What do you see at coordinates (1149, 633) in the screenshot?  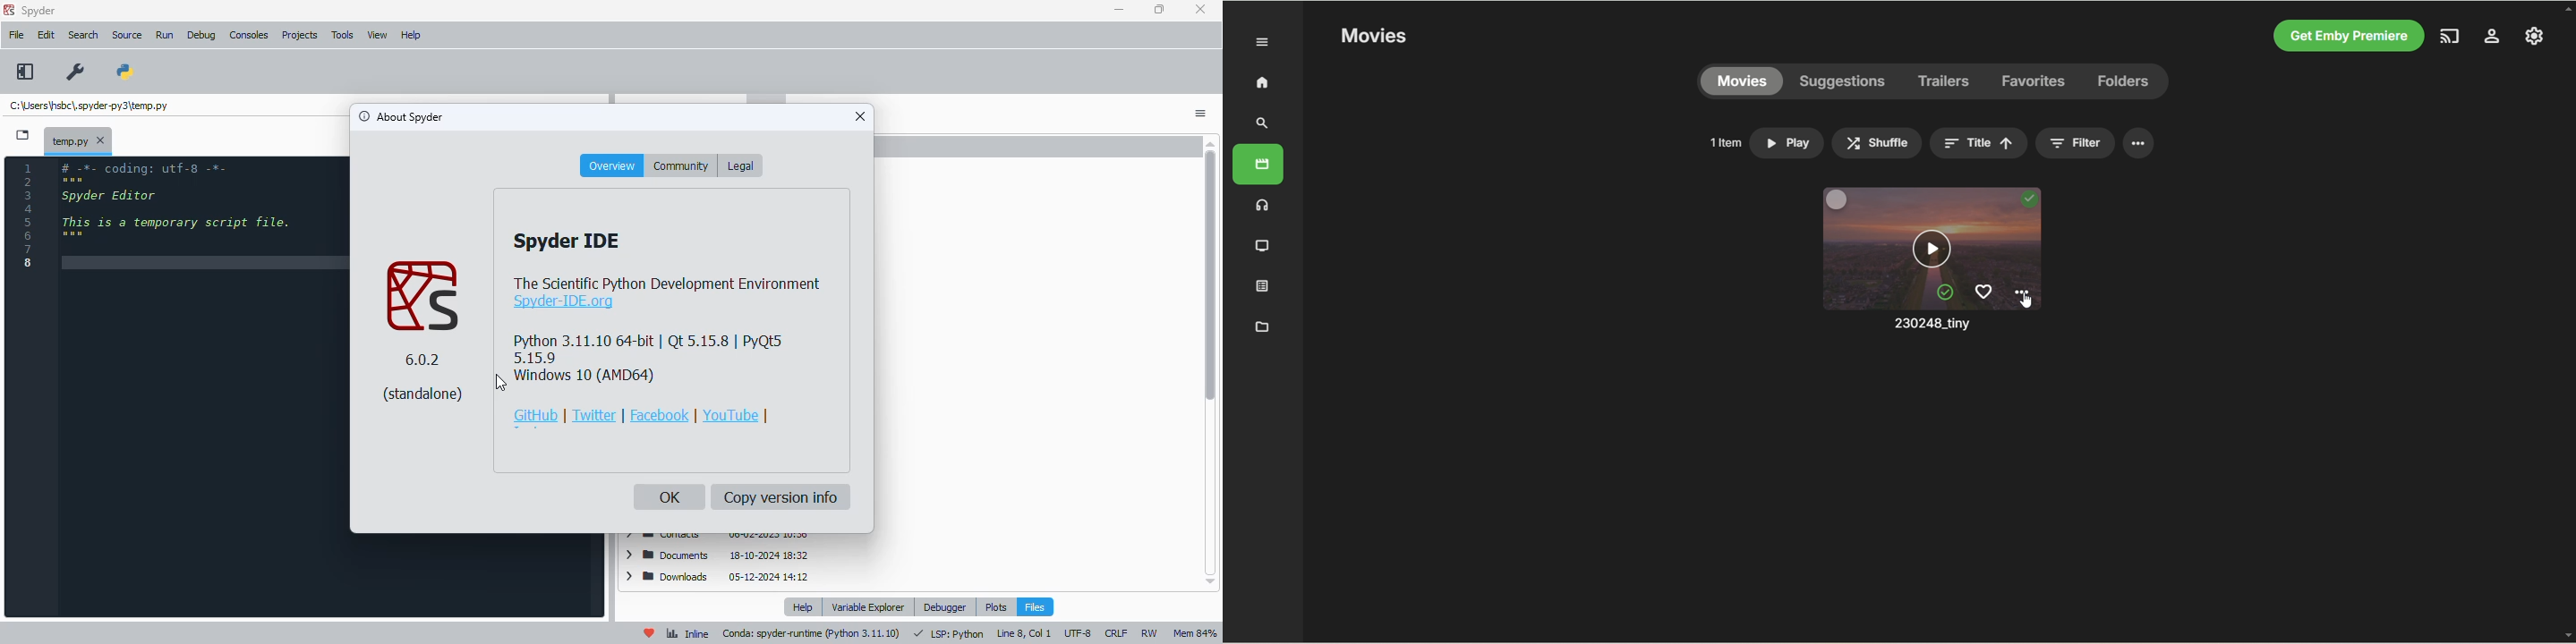 I see `rw` at bounding box center [1149, 633].